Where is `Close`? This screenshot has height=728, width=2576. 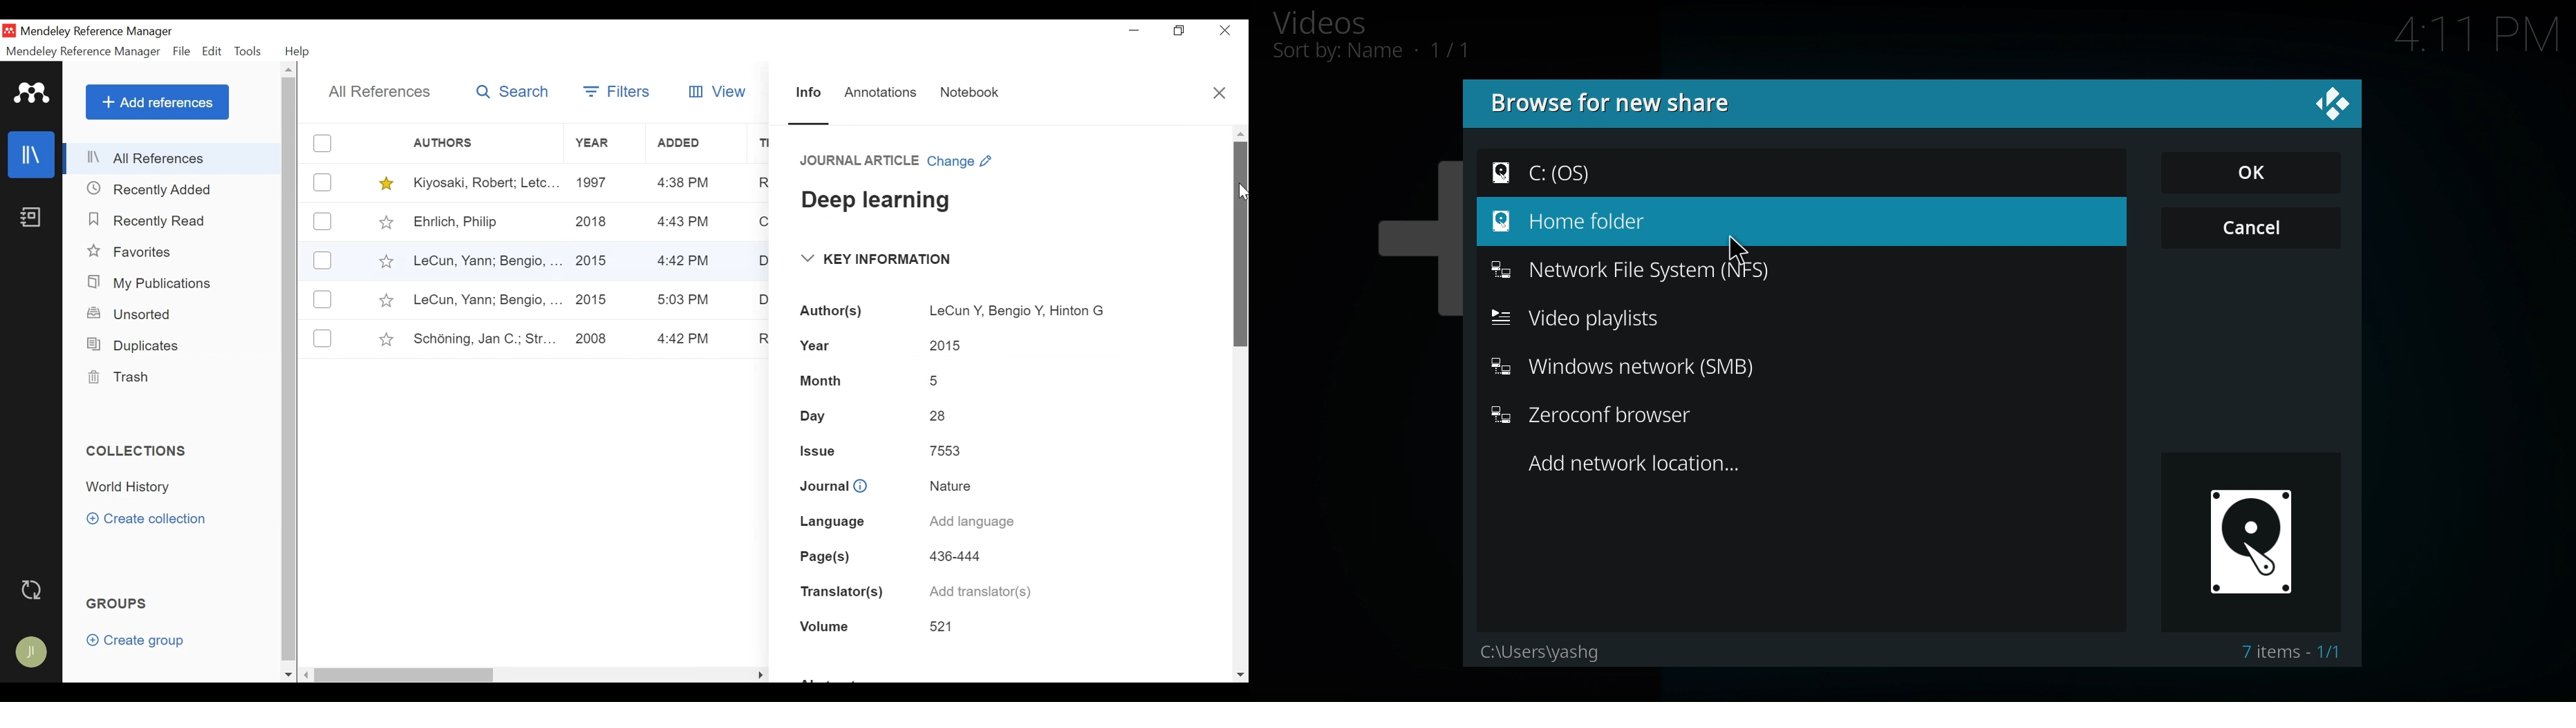
Close is located at coordinates (1222, 94).